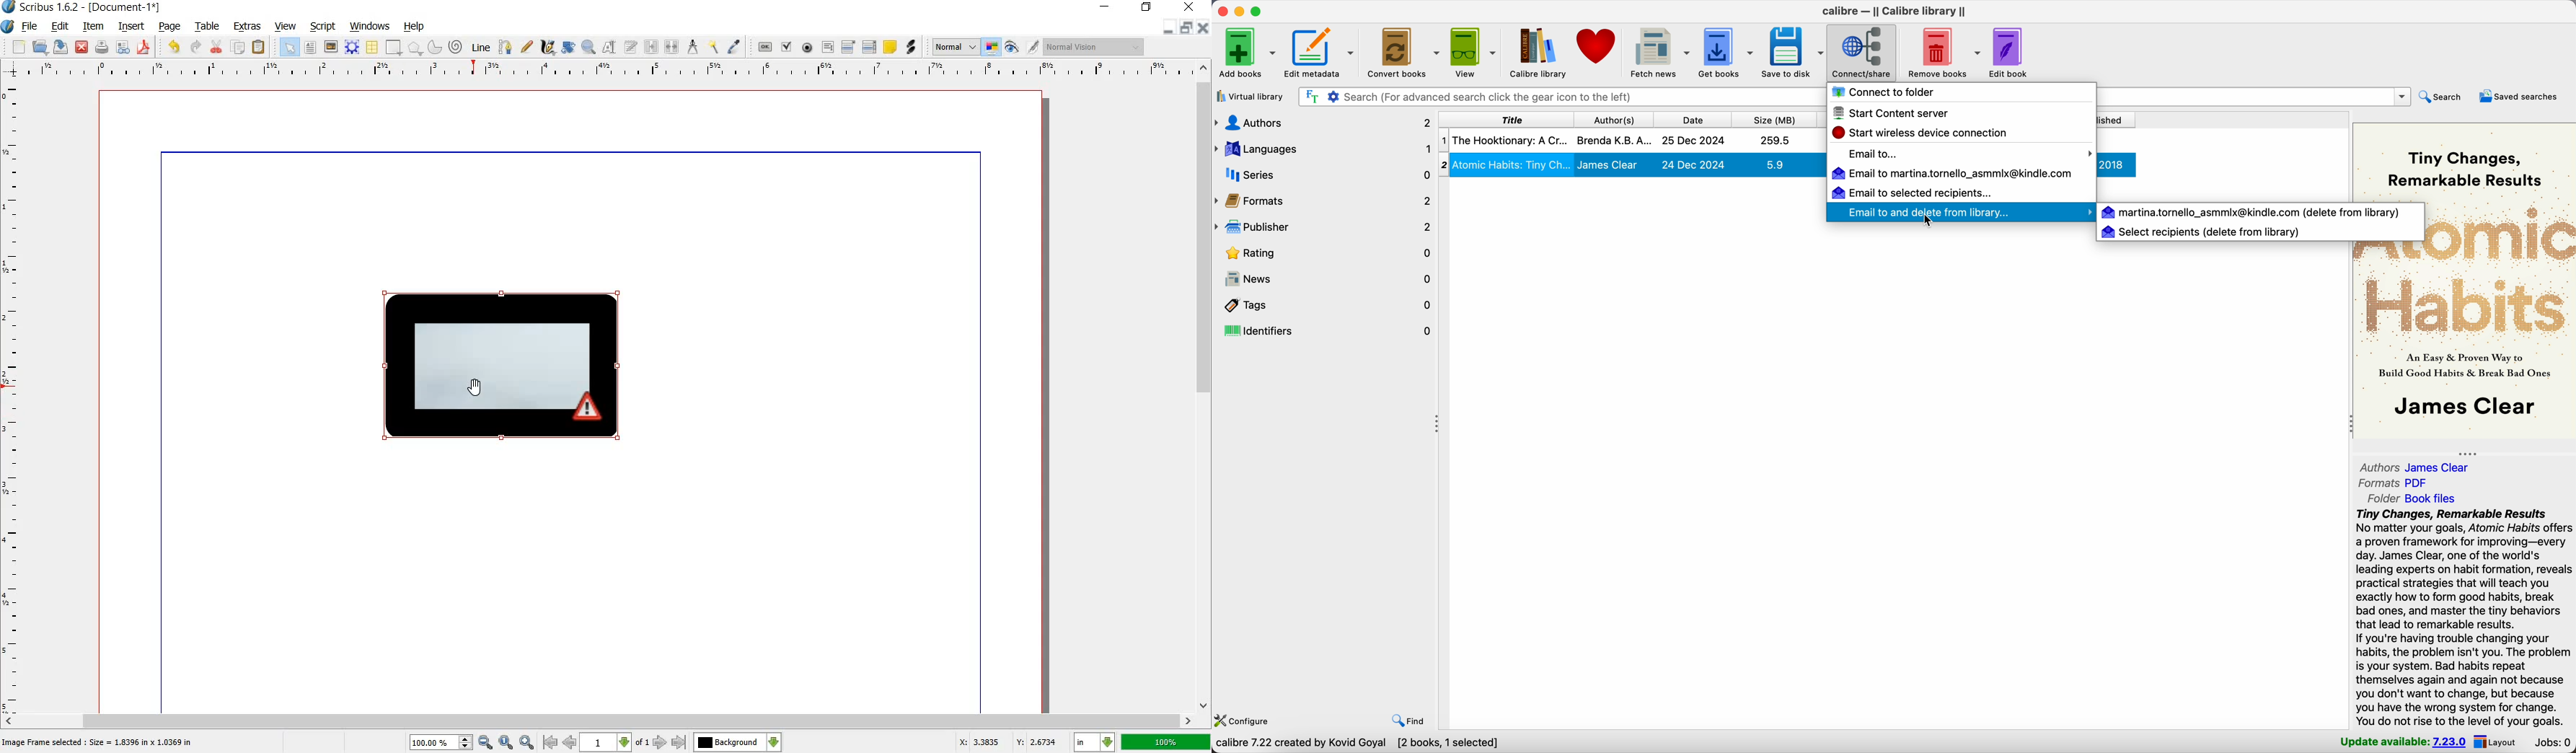 The height and width of the screenshot is (756, 2576). Describe the element at coordinates (891, 48) in the screenshot. I see `text annotation` at that location.